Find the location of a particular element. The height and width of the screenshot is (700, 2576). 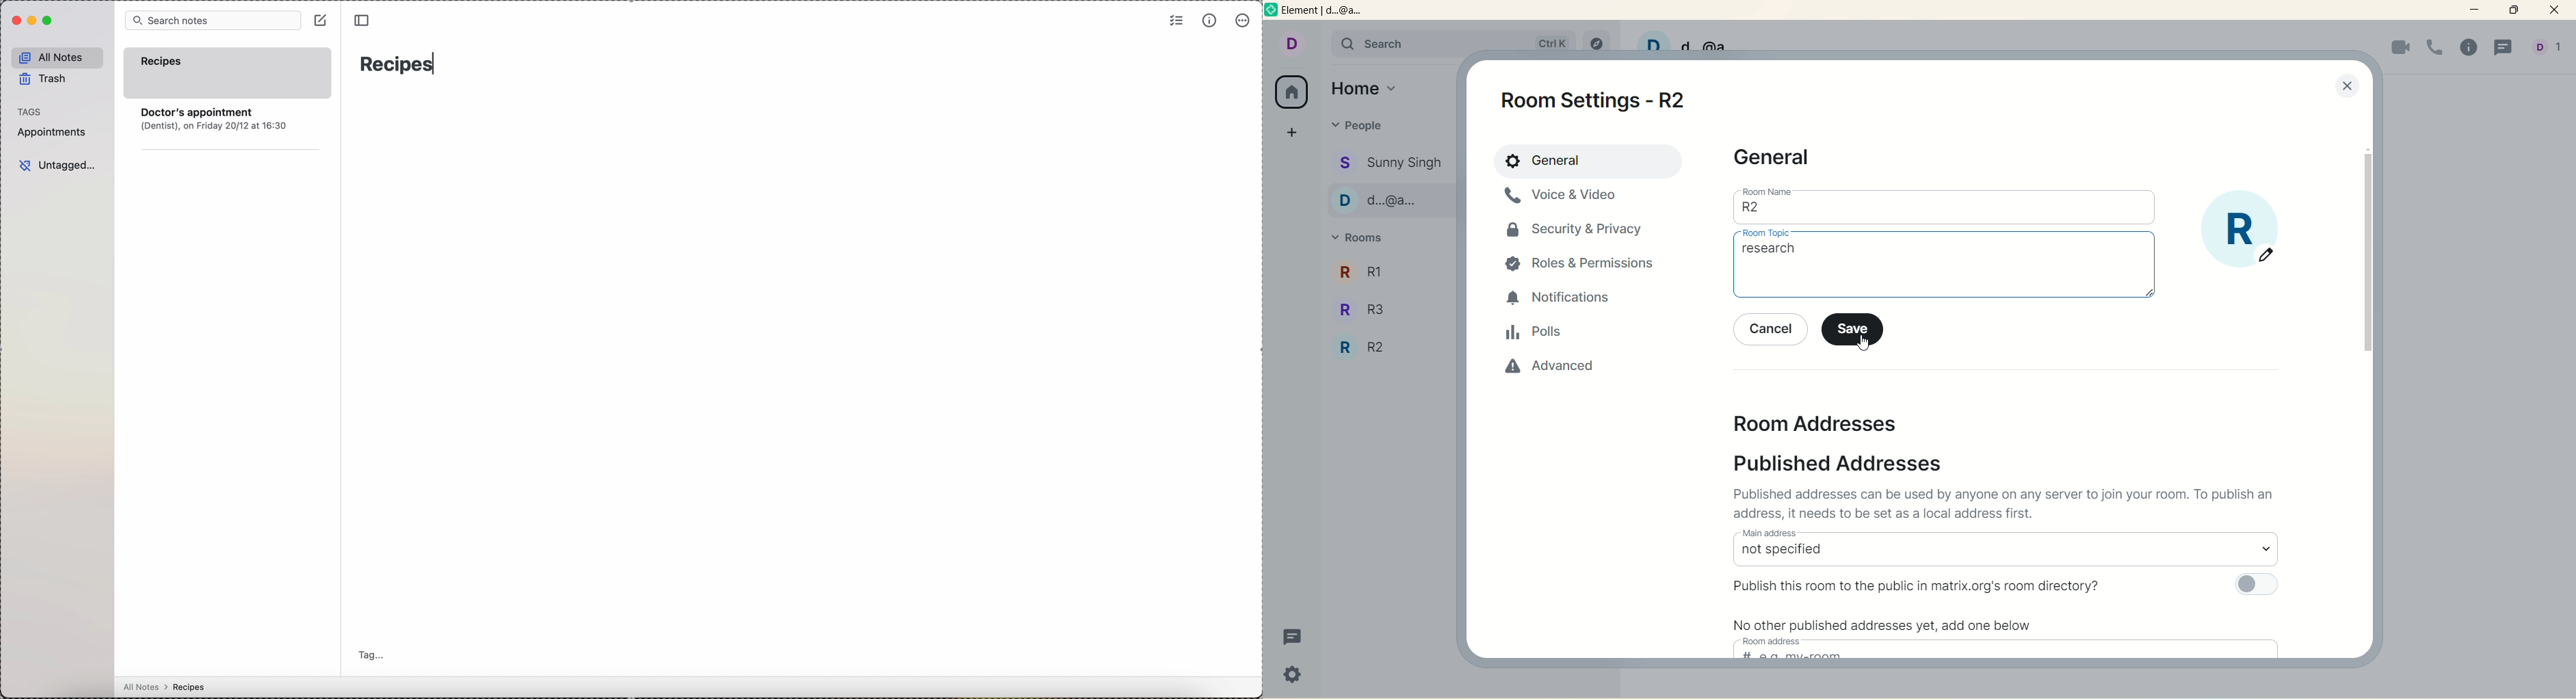

room topic is located at coordinates (1766, 233).